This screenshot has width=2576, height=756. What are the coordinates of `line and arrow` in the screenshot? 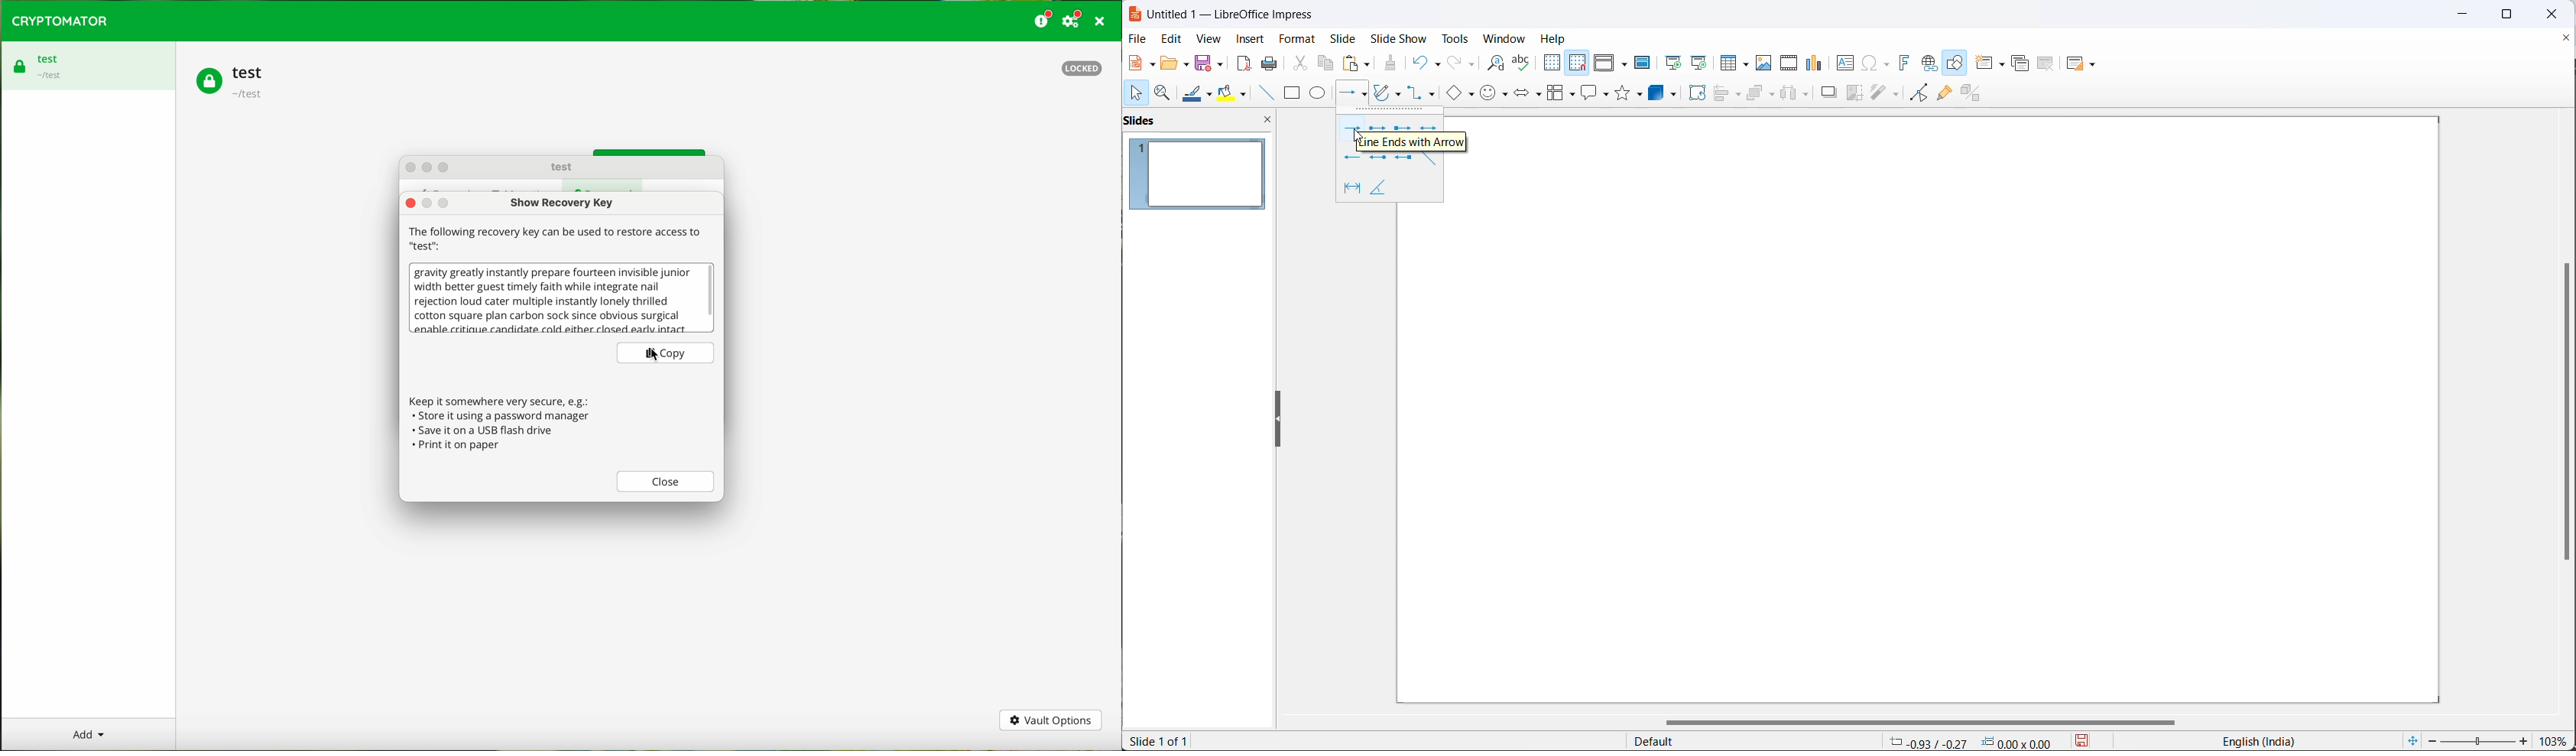 It's located at (1345, 94).